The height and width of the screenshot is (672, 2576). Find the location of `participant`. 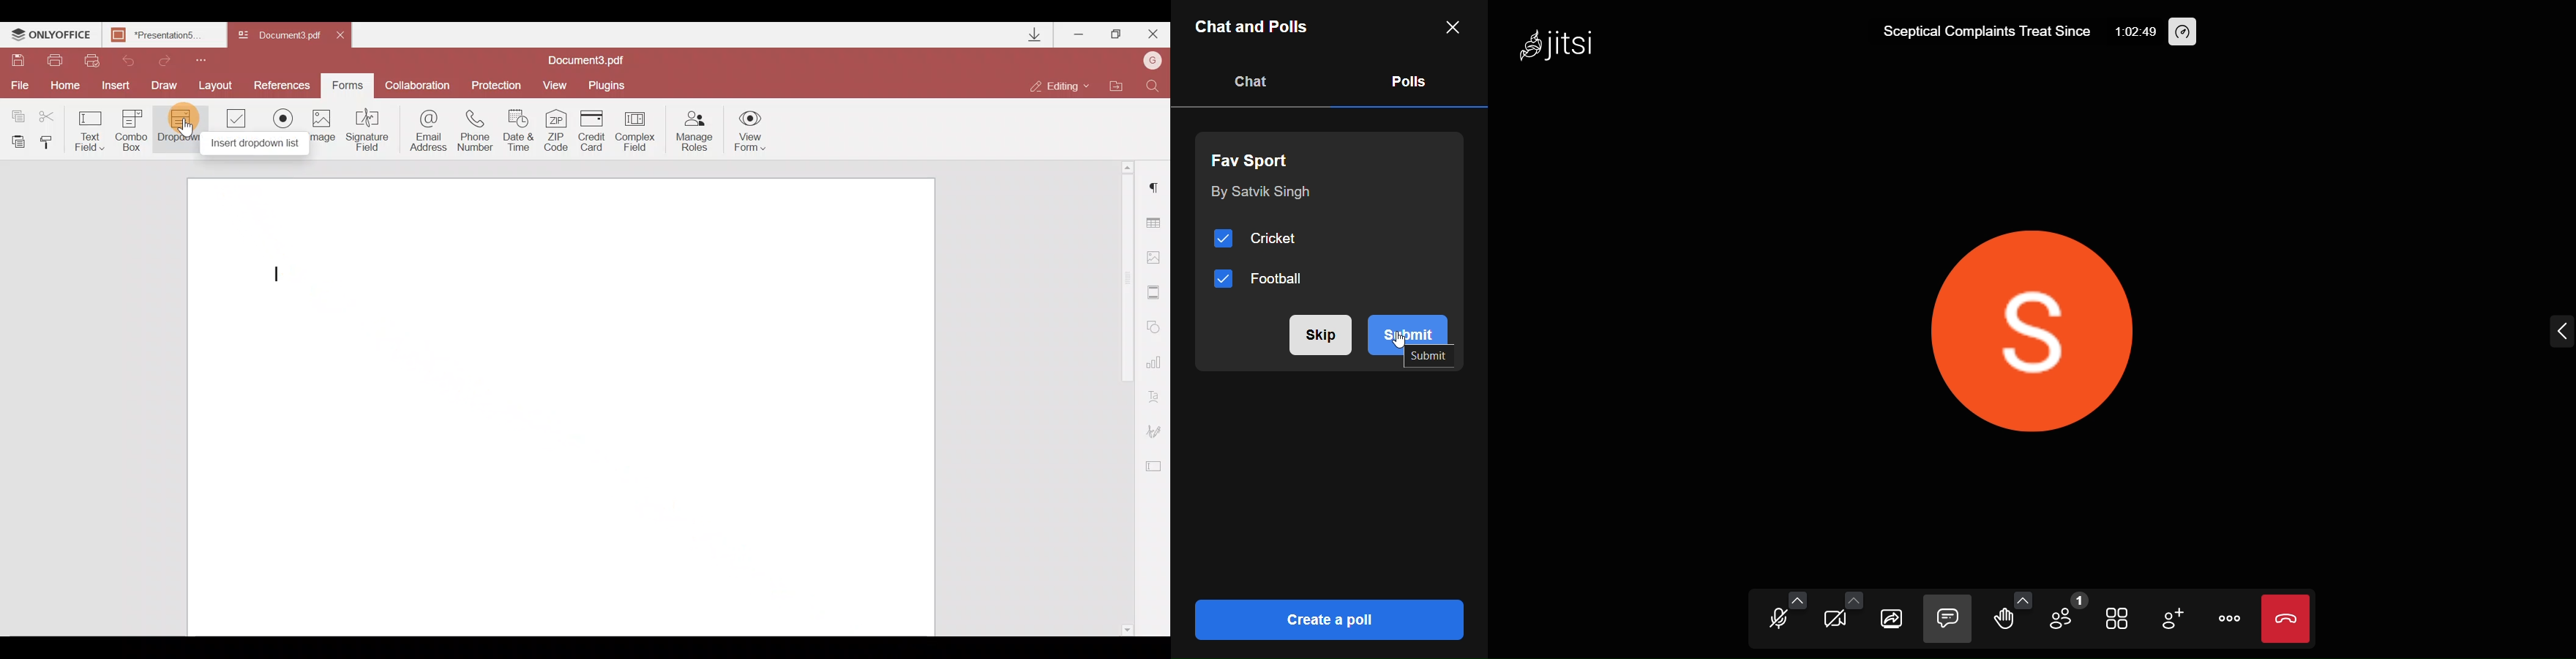

participant is located at coordinates (2065, 614).